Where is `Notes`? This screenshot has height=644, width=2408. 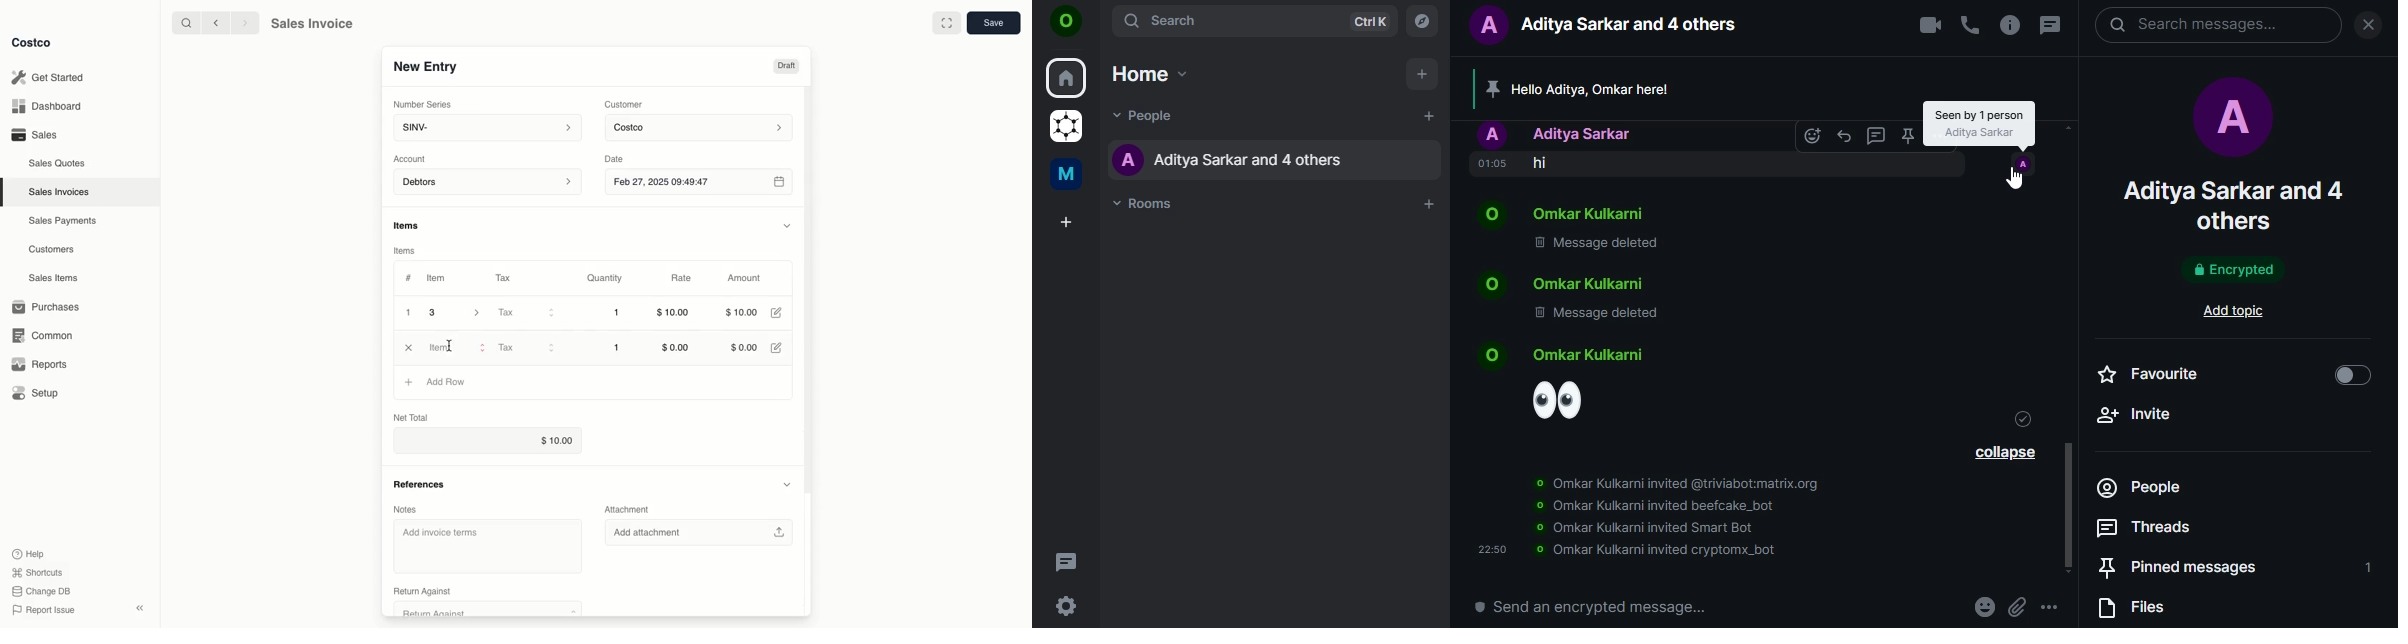 Notes is located at coordinates (411, 509).